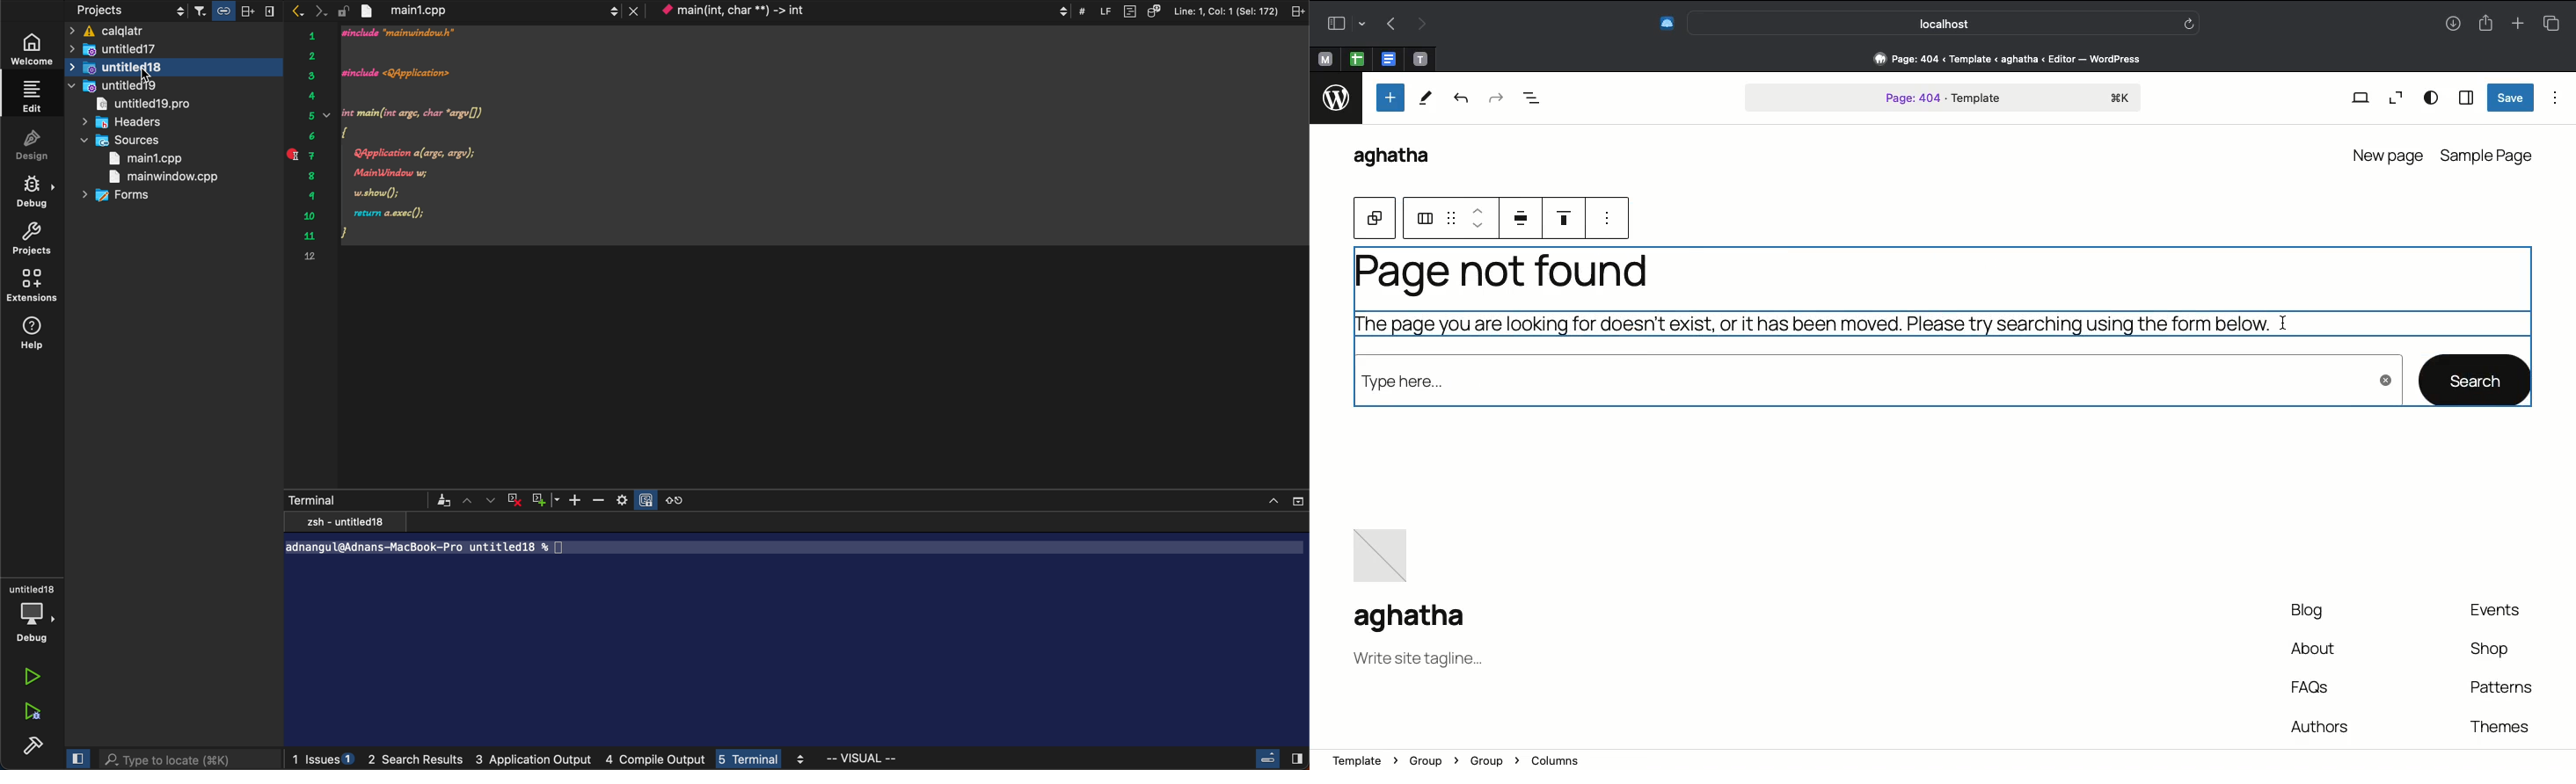 This screenshot has width=2576, height=784. I want to click on project, so click(31, 239).